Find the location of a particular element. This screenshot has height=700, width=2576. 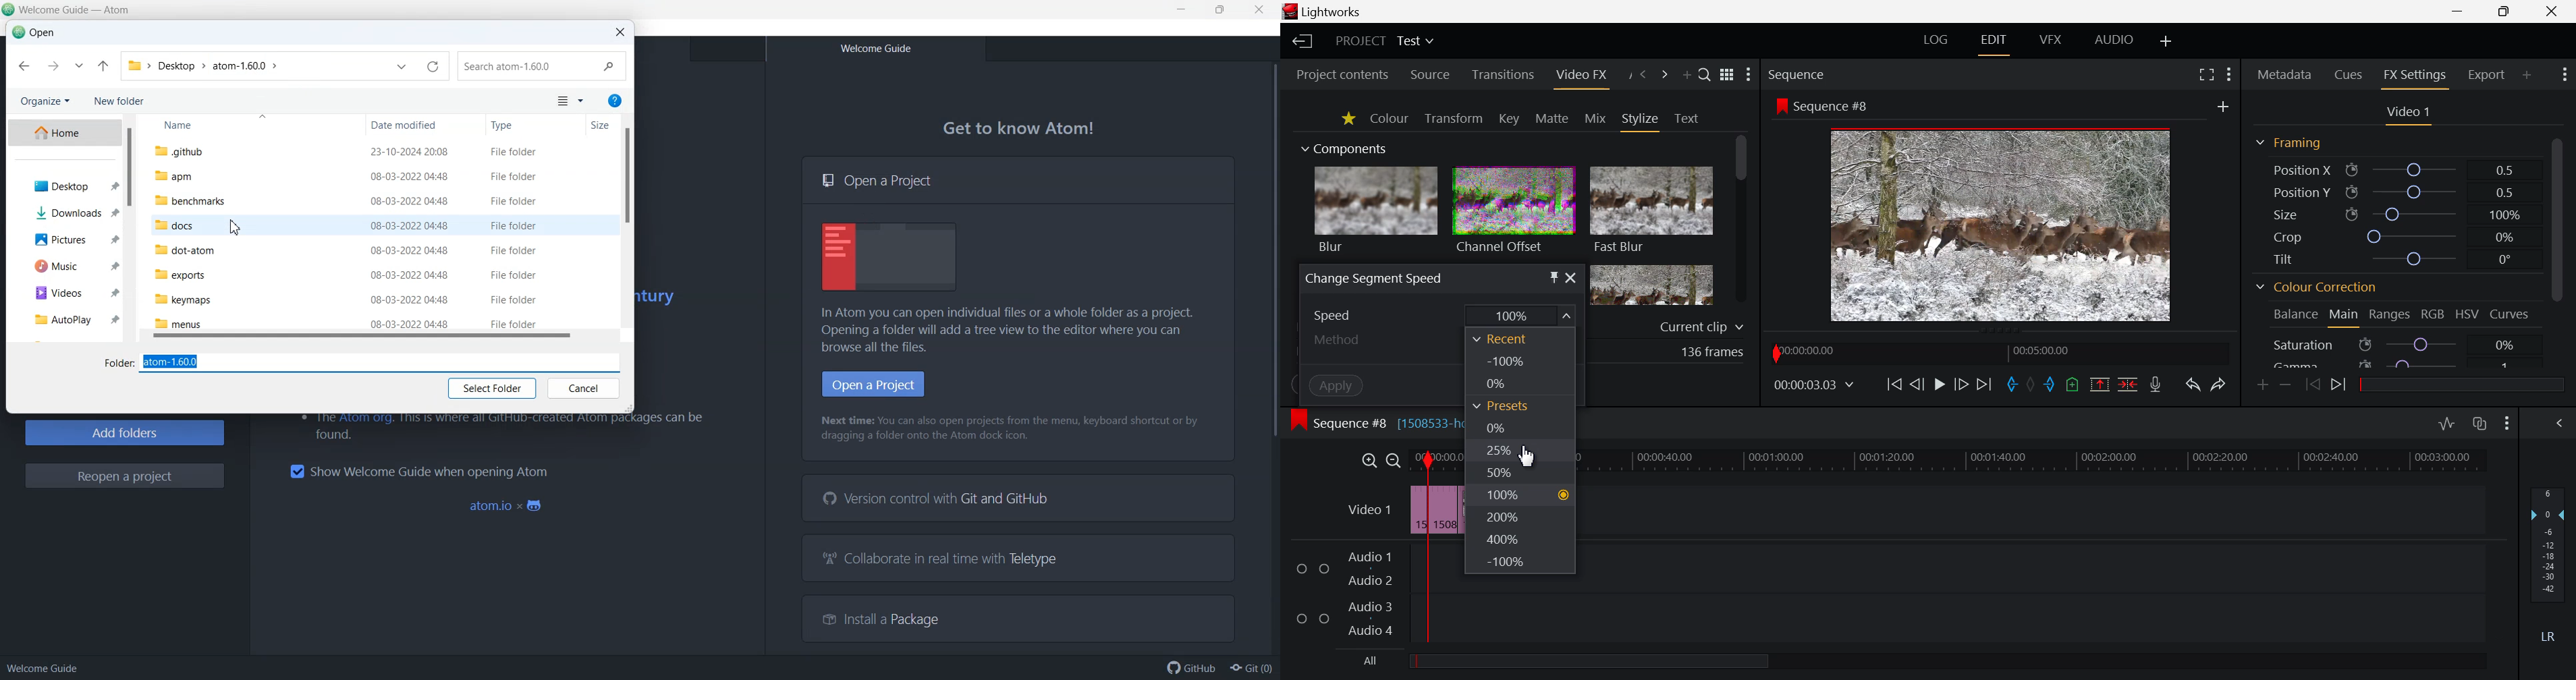

atom-1.60.0 is located at coordinates (385, 361).